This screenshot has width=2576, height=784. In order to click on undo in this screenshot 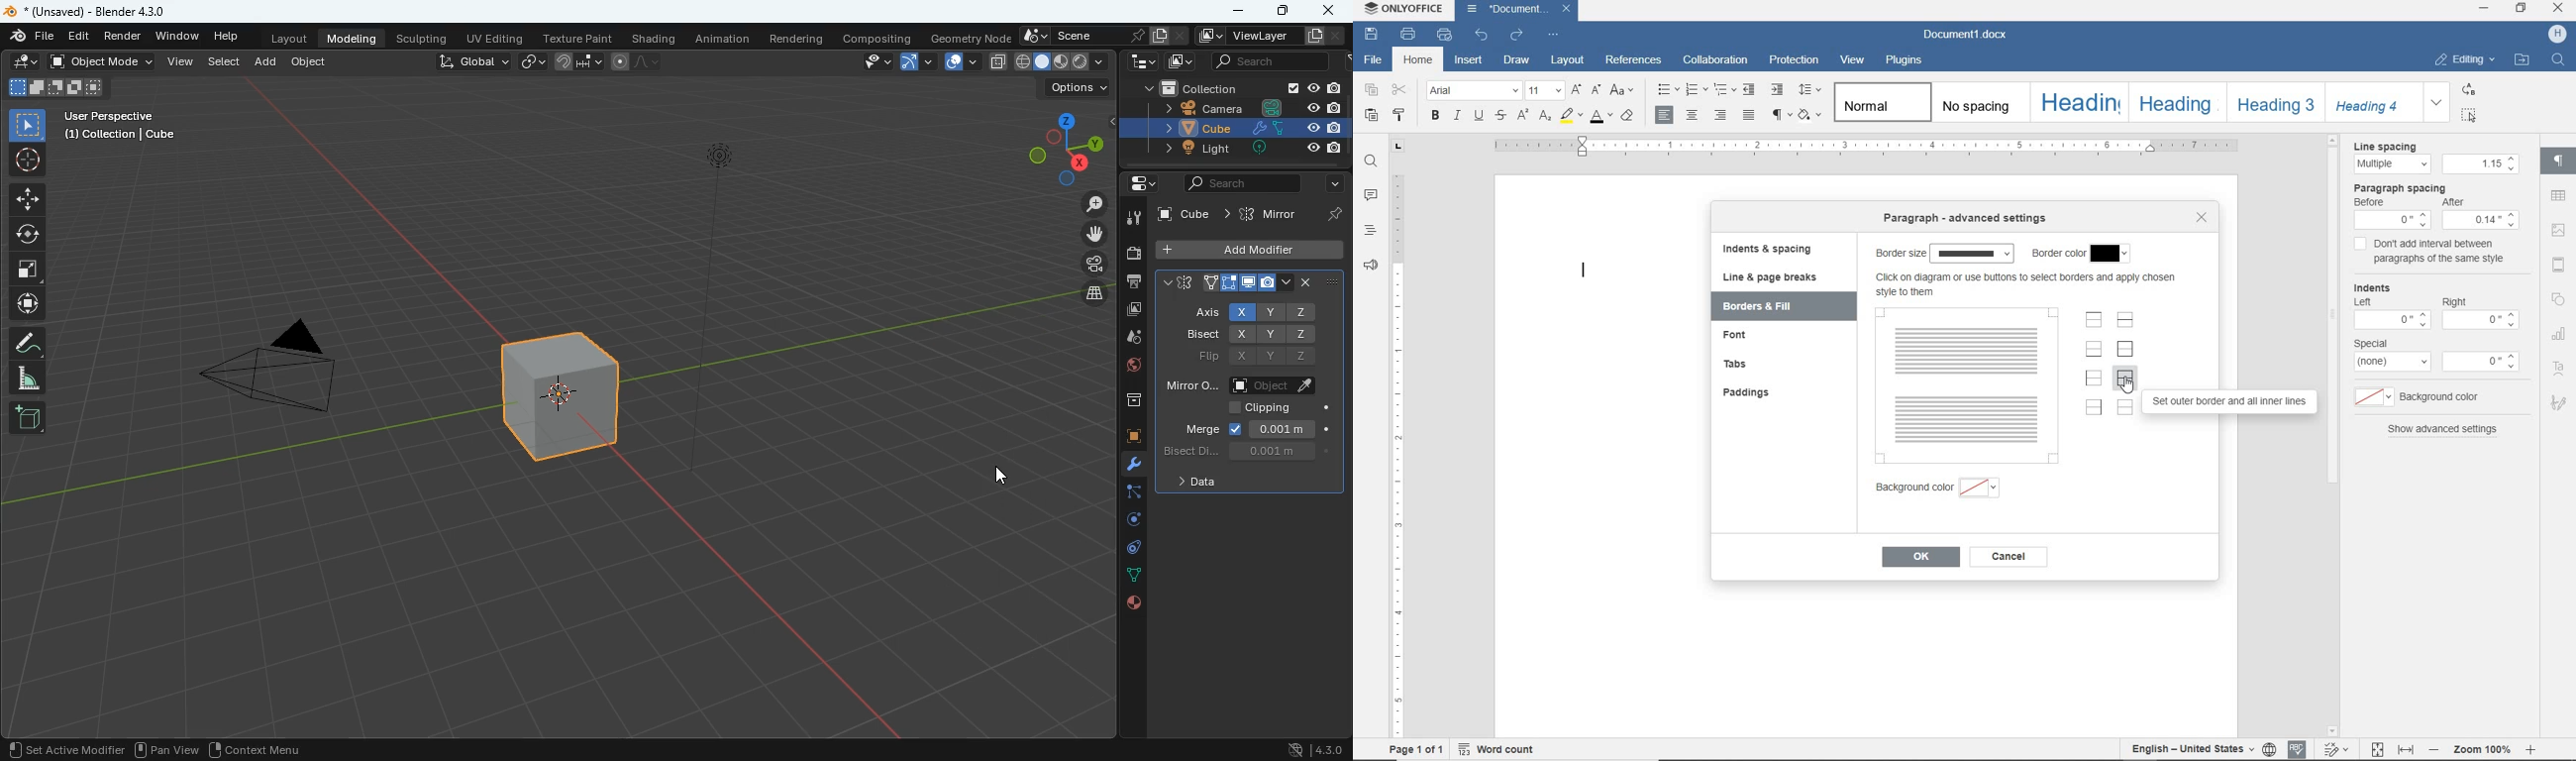, I will do `click(1483, 36)`.